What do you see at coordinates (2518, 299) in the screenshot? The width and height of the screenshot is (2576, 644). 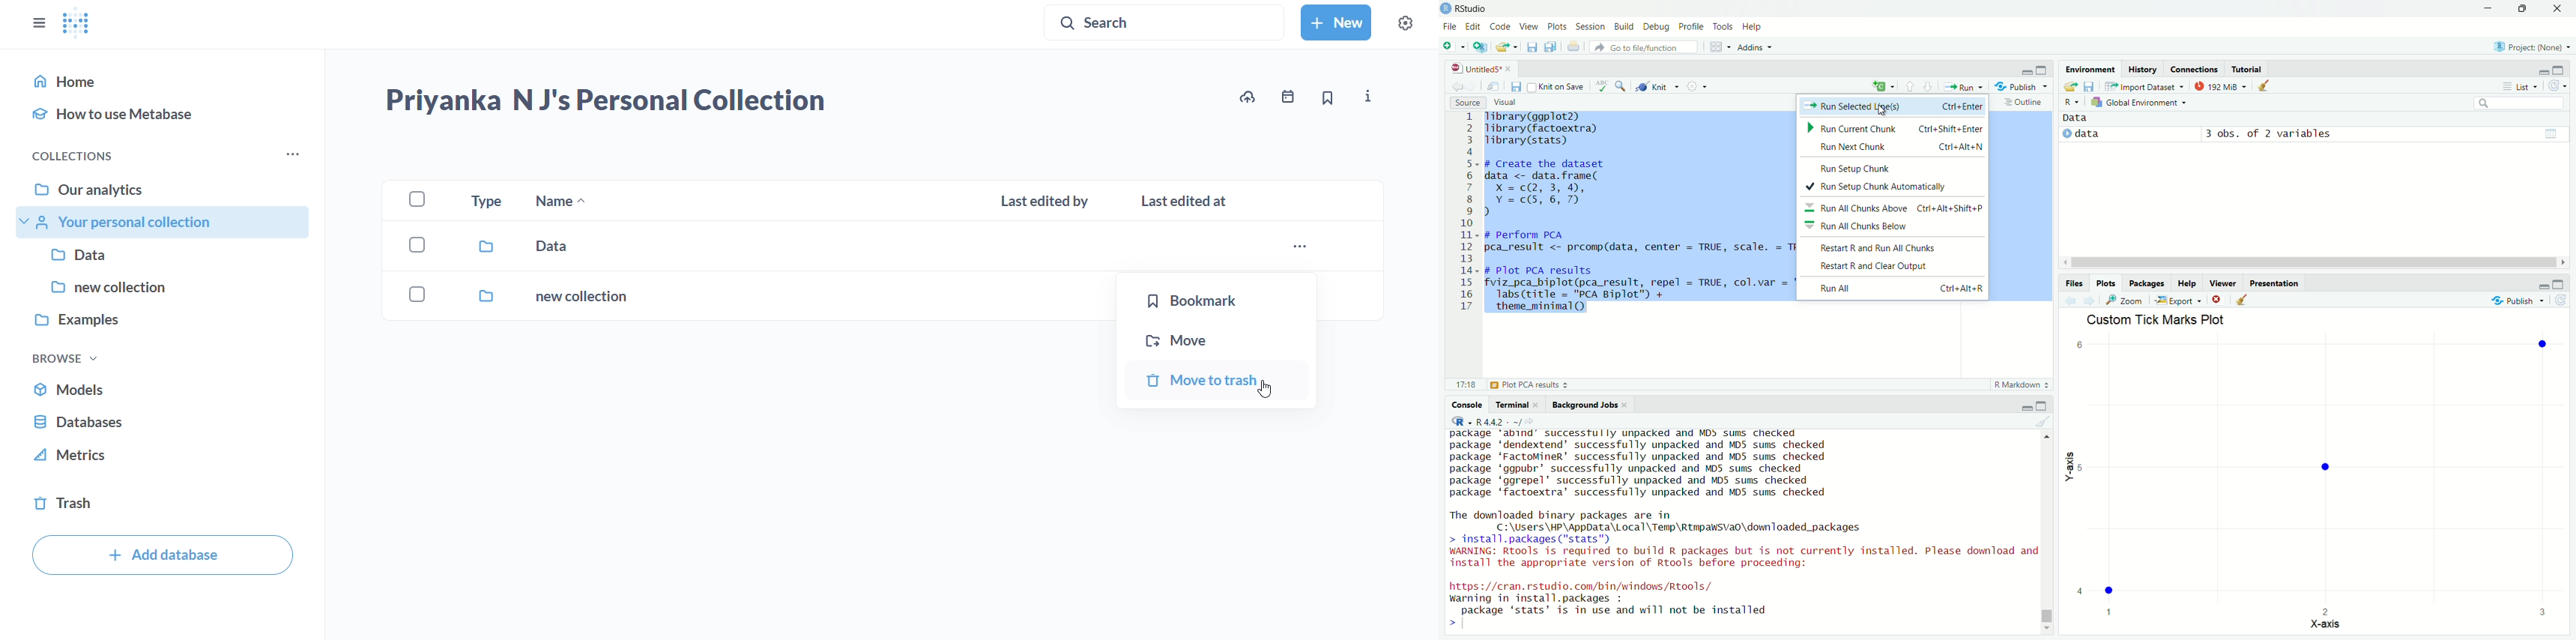 I see `publish` at bounding box center [2518, 299].